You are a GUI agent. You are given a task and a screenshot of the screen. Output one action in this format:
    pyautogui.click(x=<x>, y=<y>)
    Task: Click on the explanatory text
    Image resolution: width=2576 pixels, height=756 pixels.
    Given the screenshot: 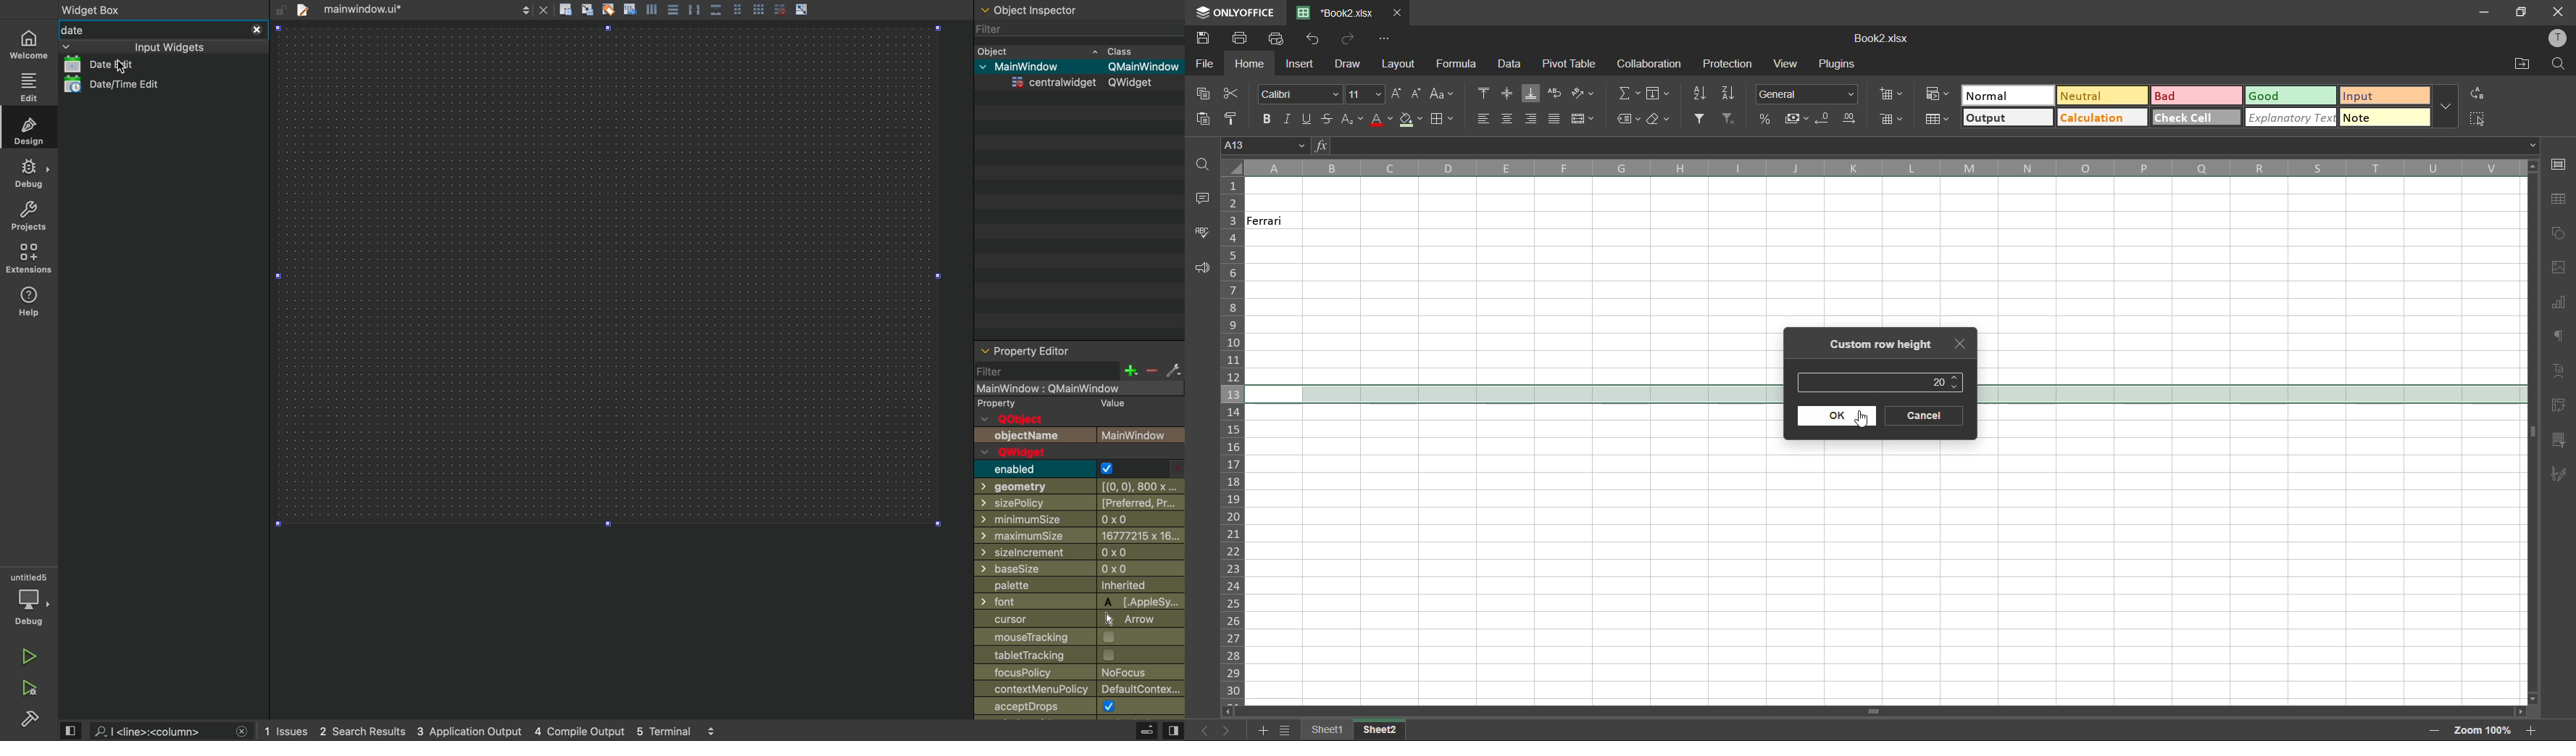 What is the action you would take?
    pyautogui.click(x=2293, y=117)
    